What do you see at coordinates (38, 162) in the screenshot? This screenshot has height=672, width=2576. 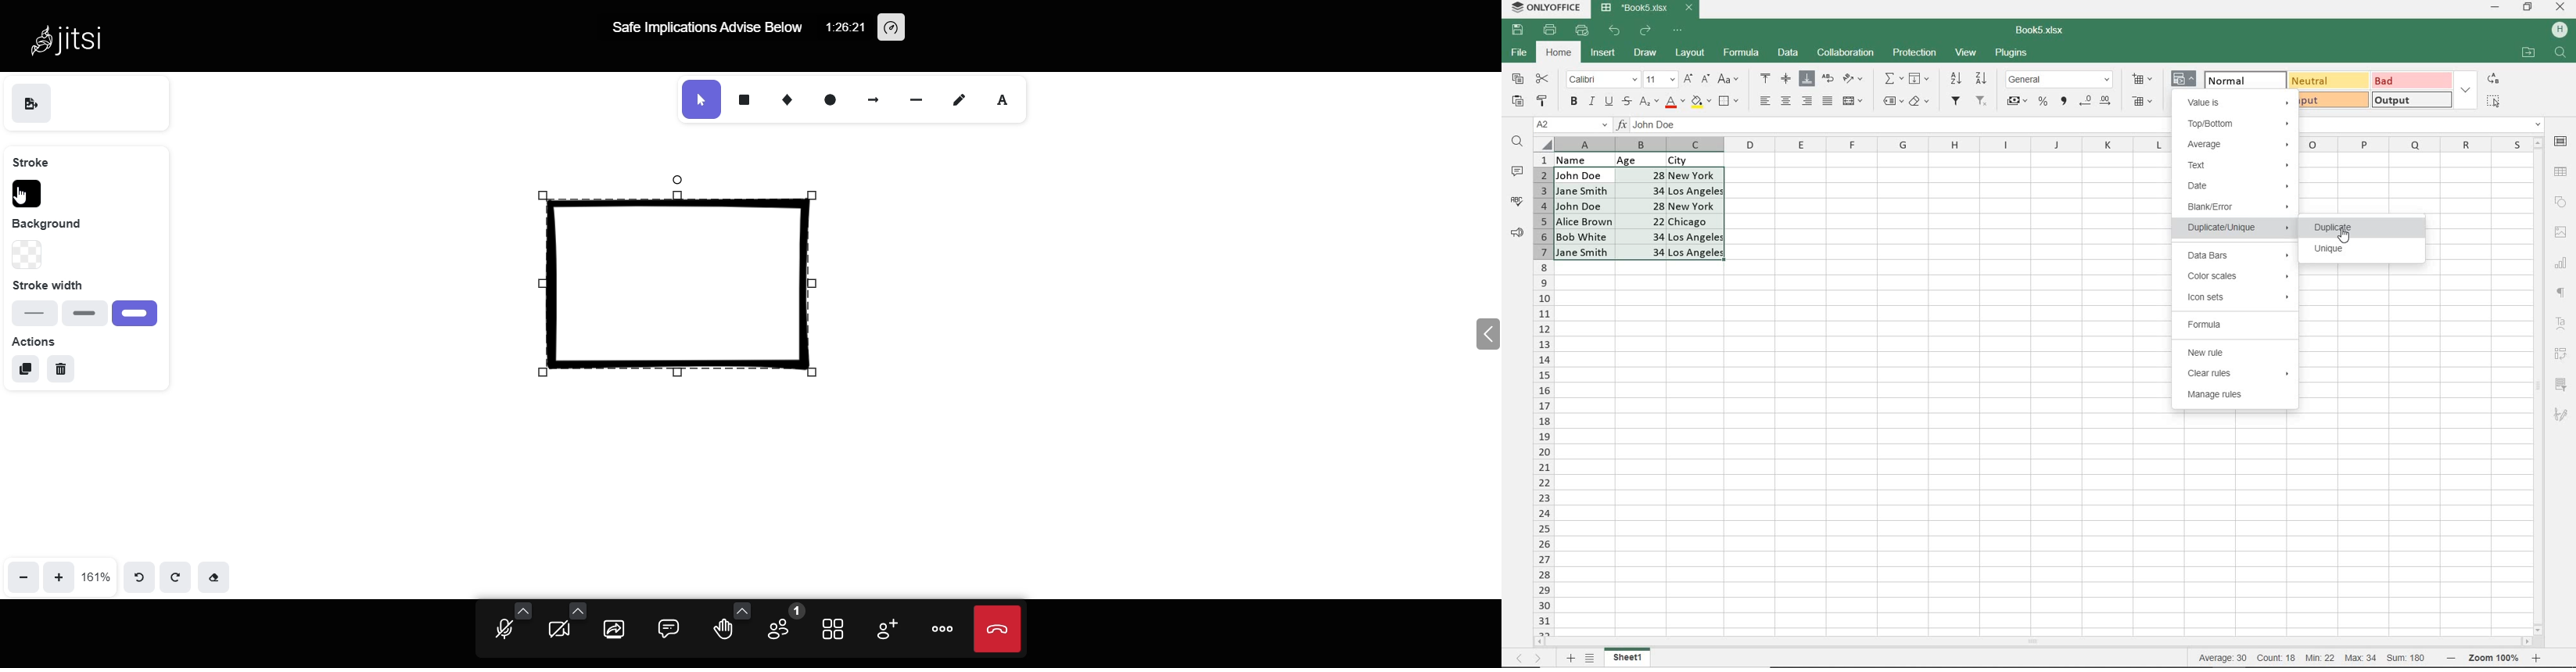 I see `stroke` at bounding box center [38, 162].